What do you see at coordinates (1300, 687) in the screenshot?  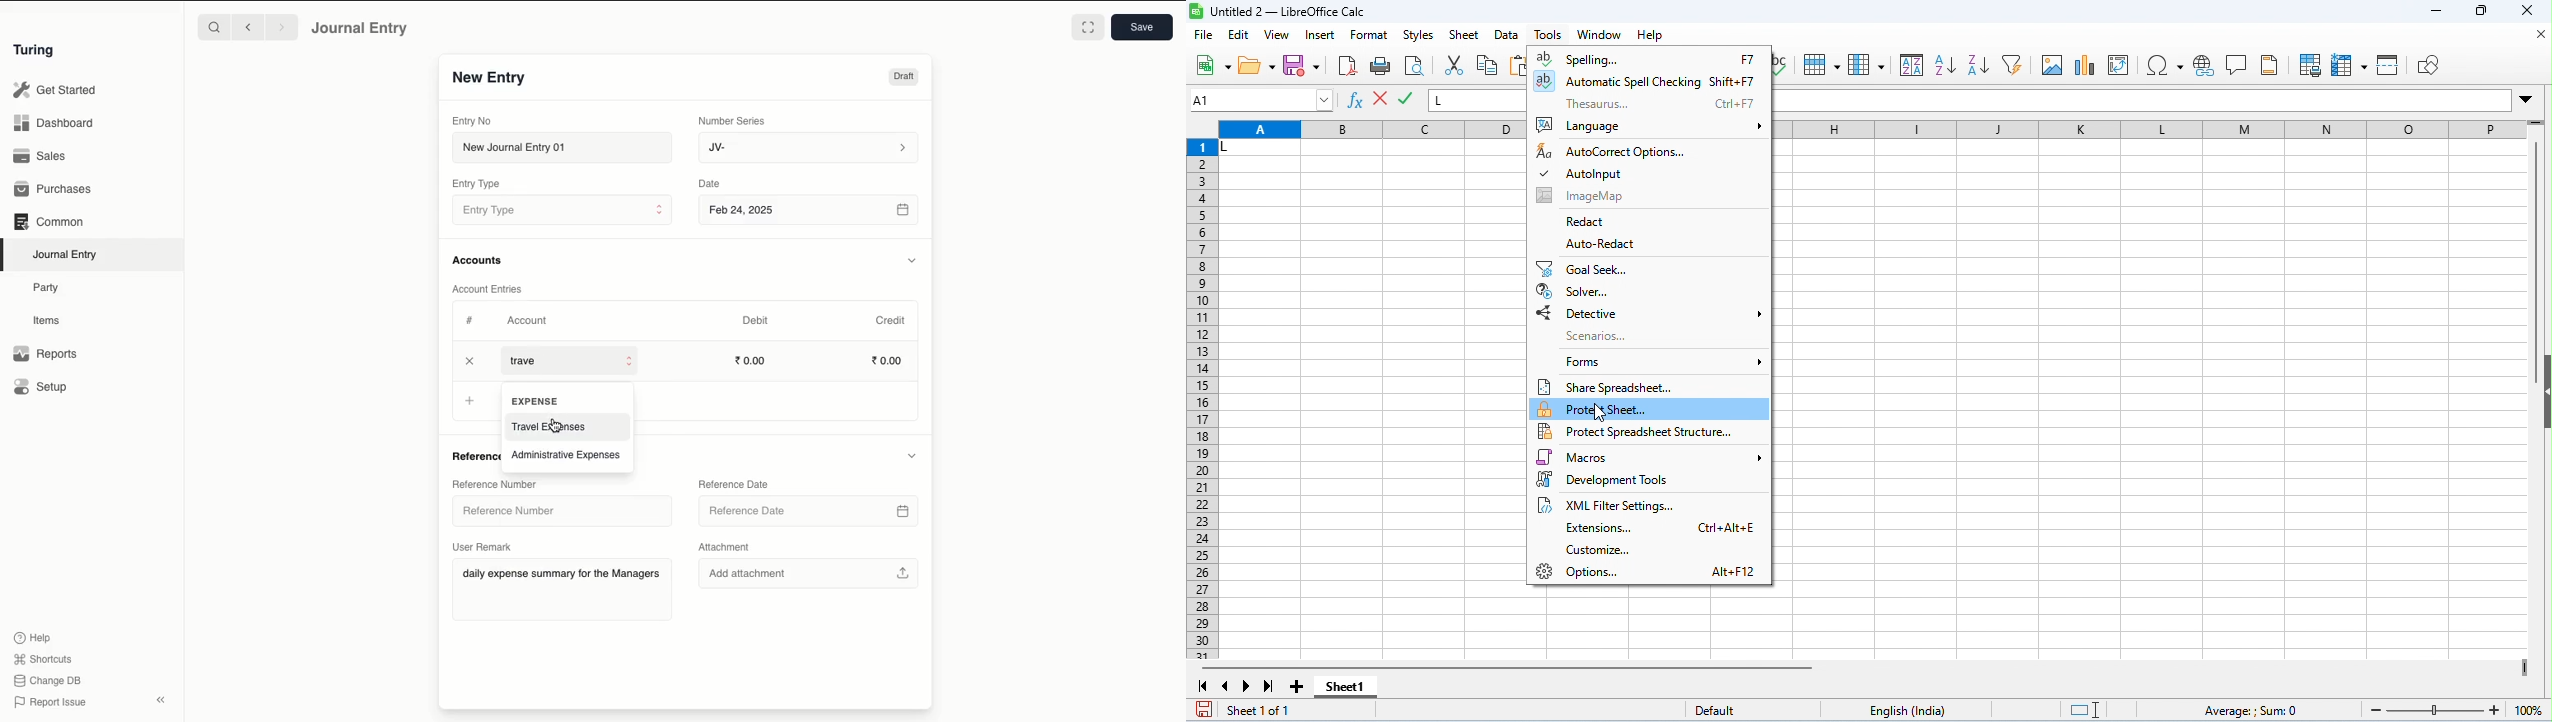 I see `add sheet` at bounding box center [1300, 687].